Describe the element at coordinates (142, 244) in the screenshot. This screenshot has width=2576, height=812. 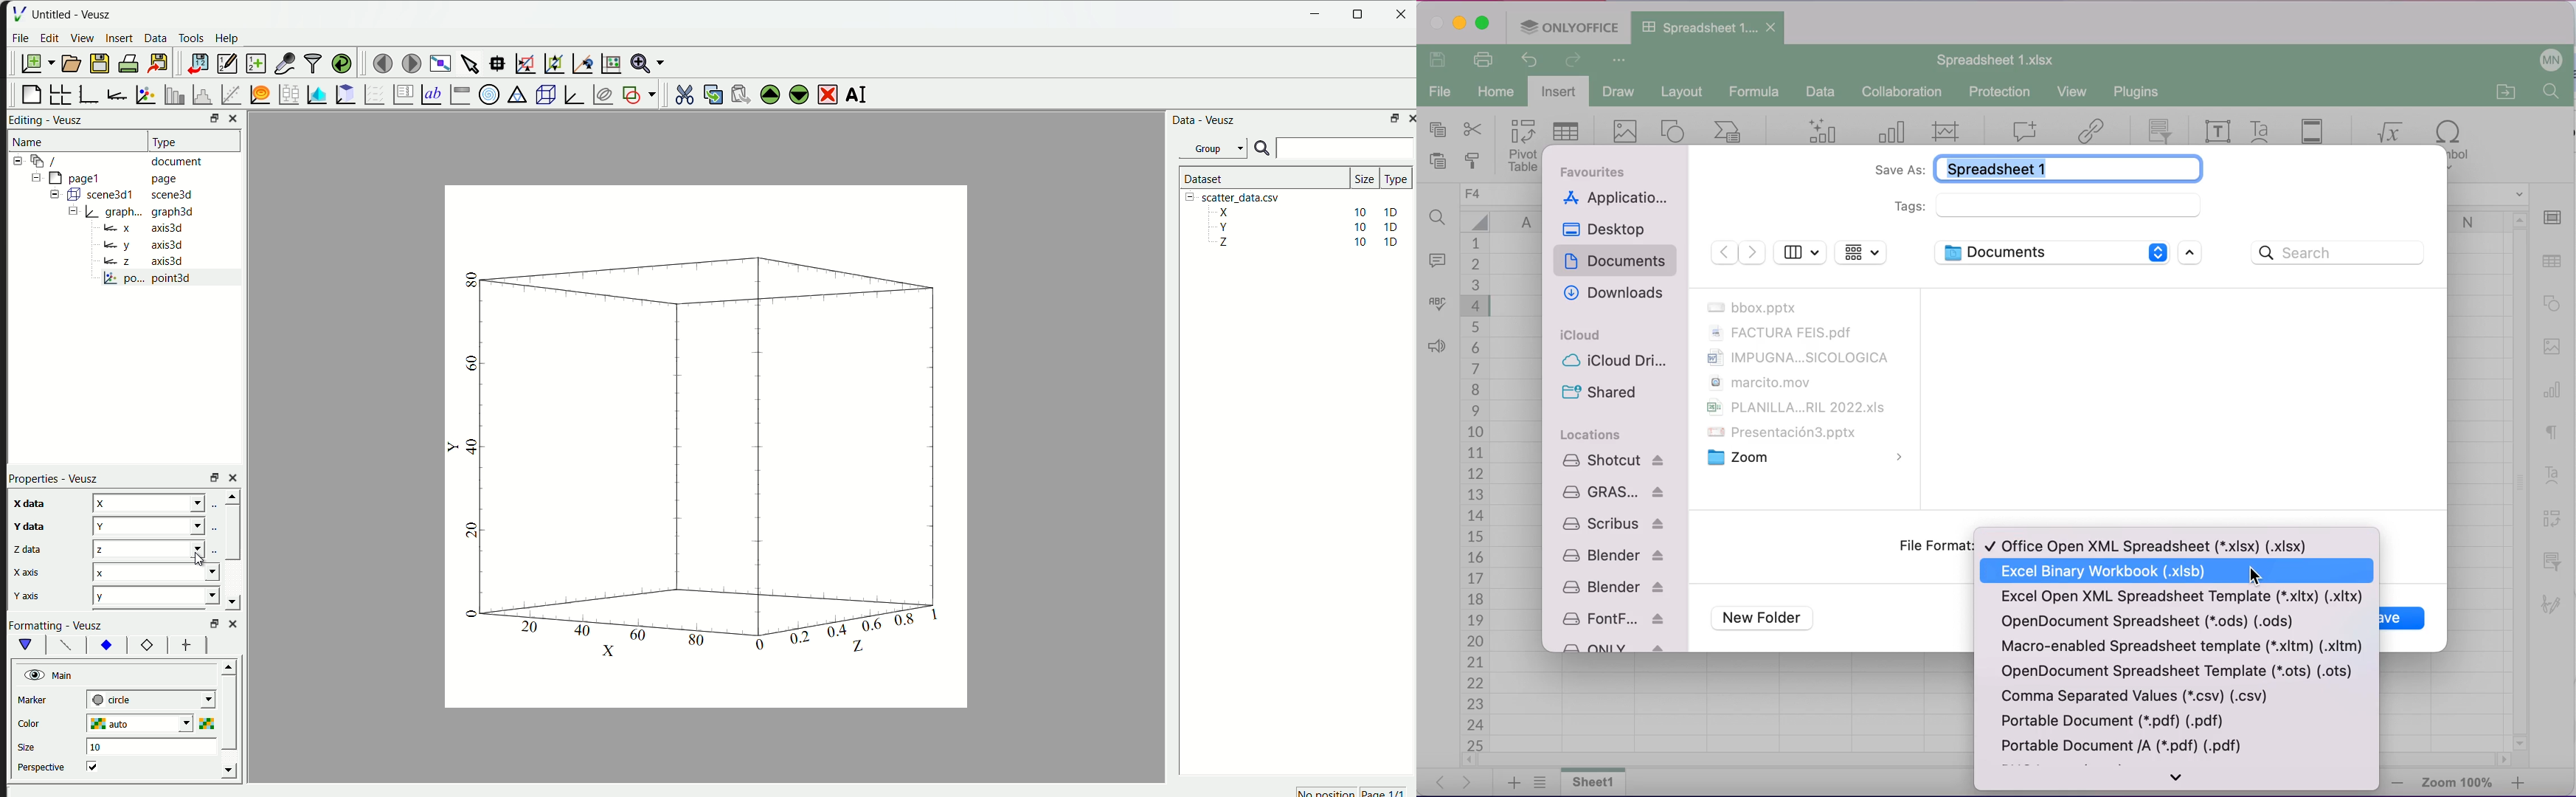
I see `y axis3d` at that location.